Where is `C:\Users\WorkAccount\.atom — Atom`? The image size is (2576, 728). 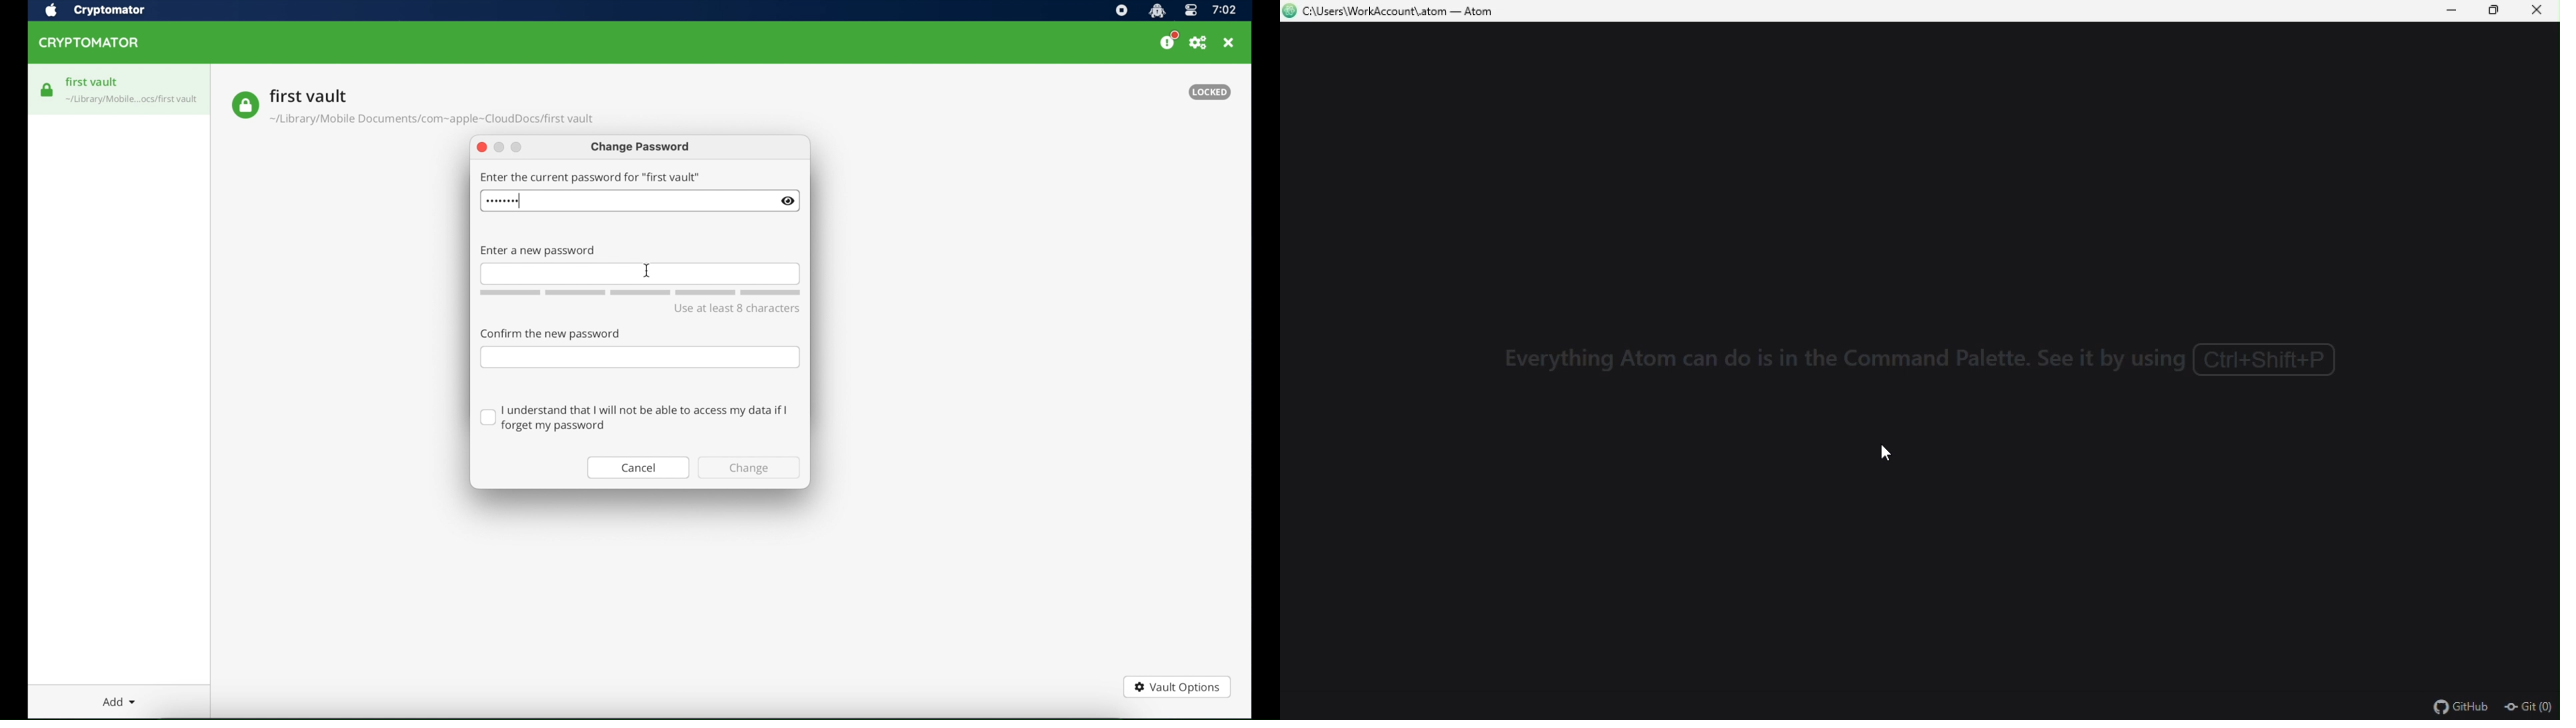 C:\Users\WorkAccount\.atom — Atom is located at coordinates (1398, 12).